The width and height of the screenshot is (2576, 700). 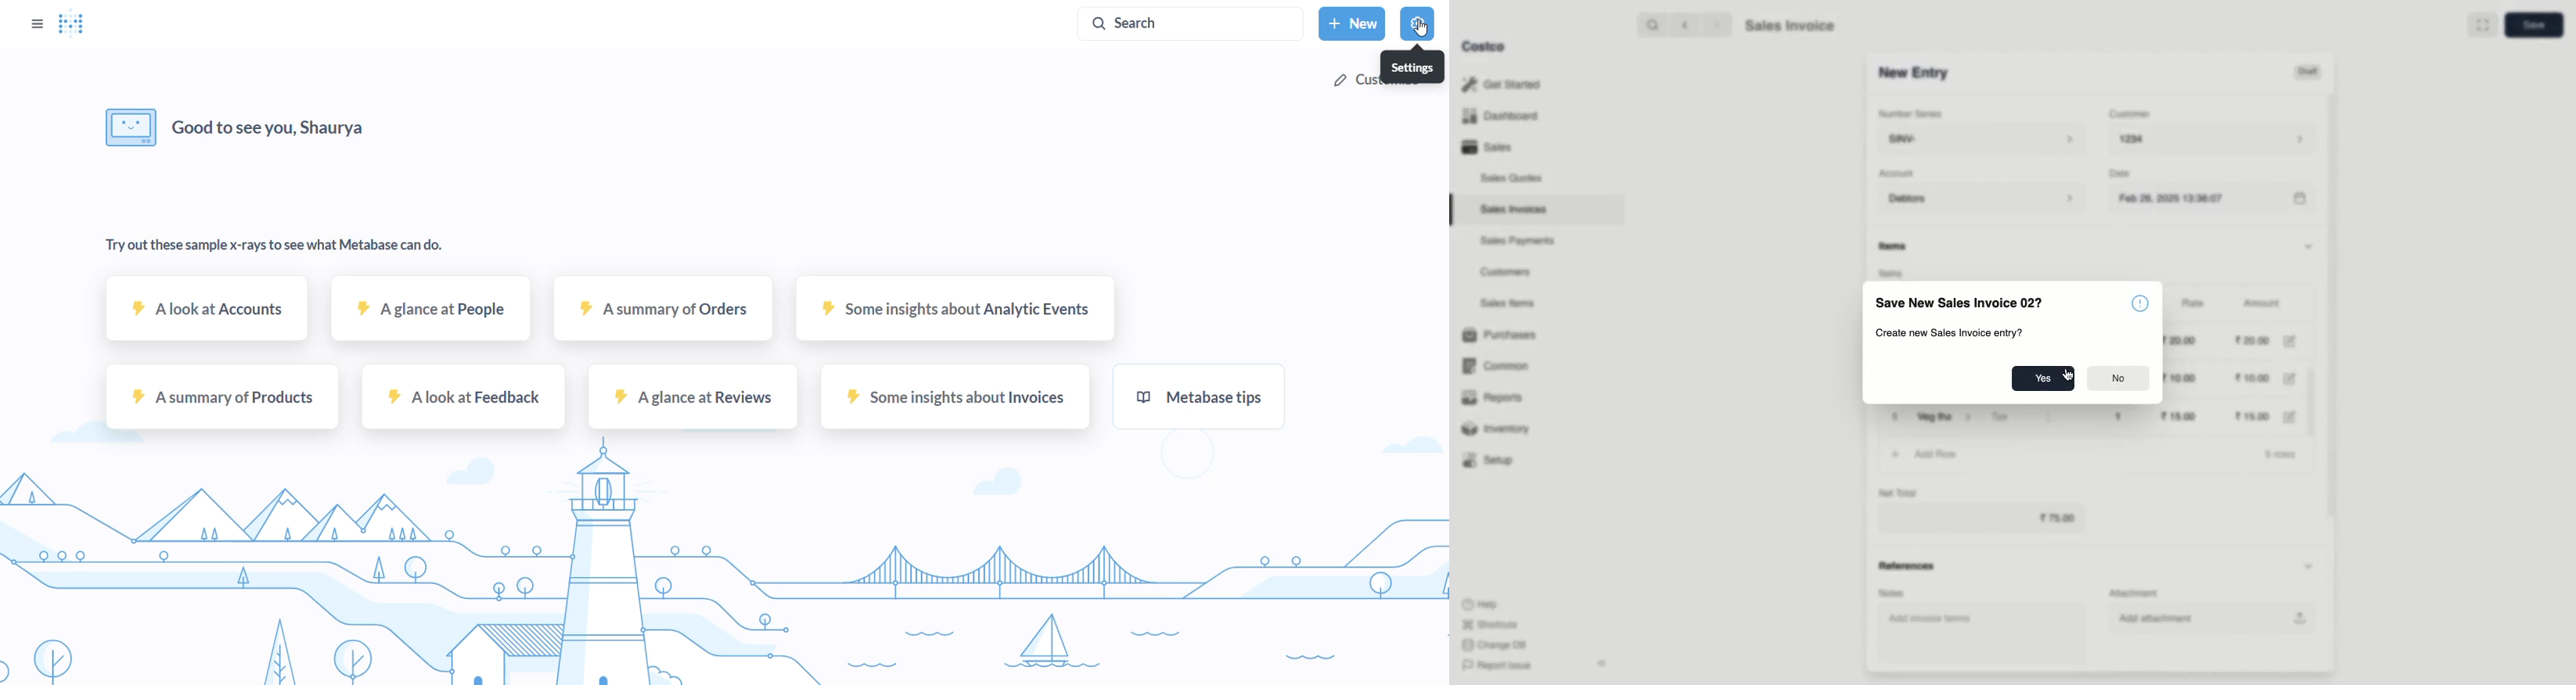 What do you see at coordinates (1489, 625) in the screenshot?
I see `Shortcuts` at bounding box center [1489, 625].